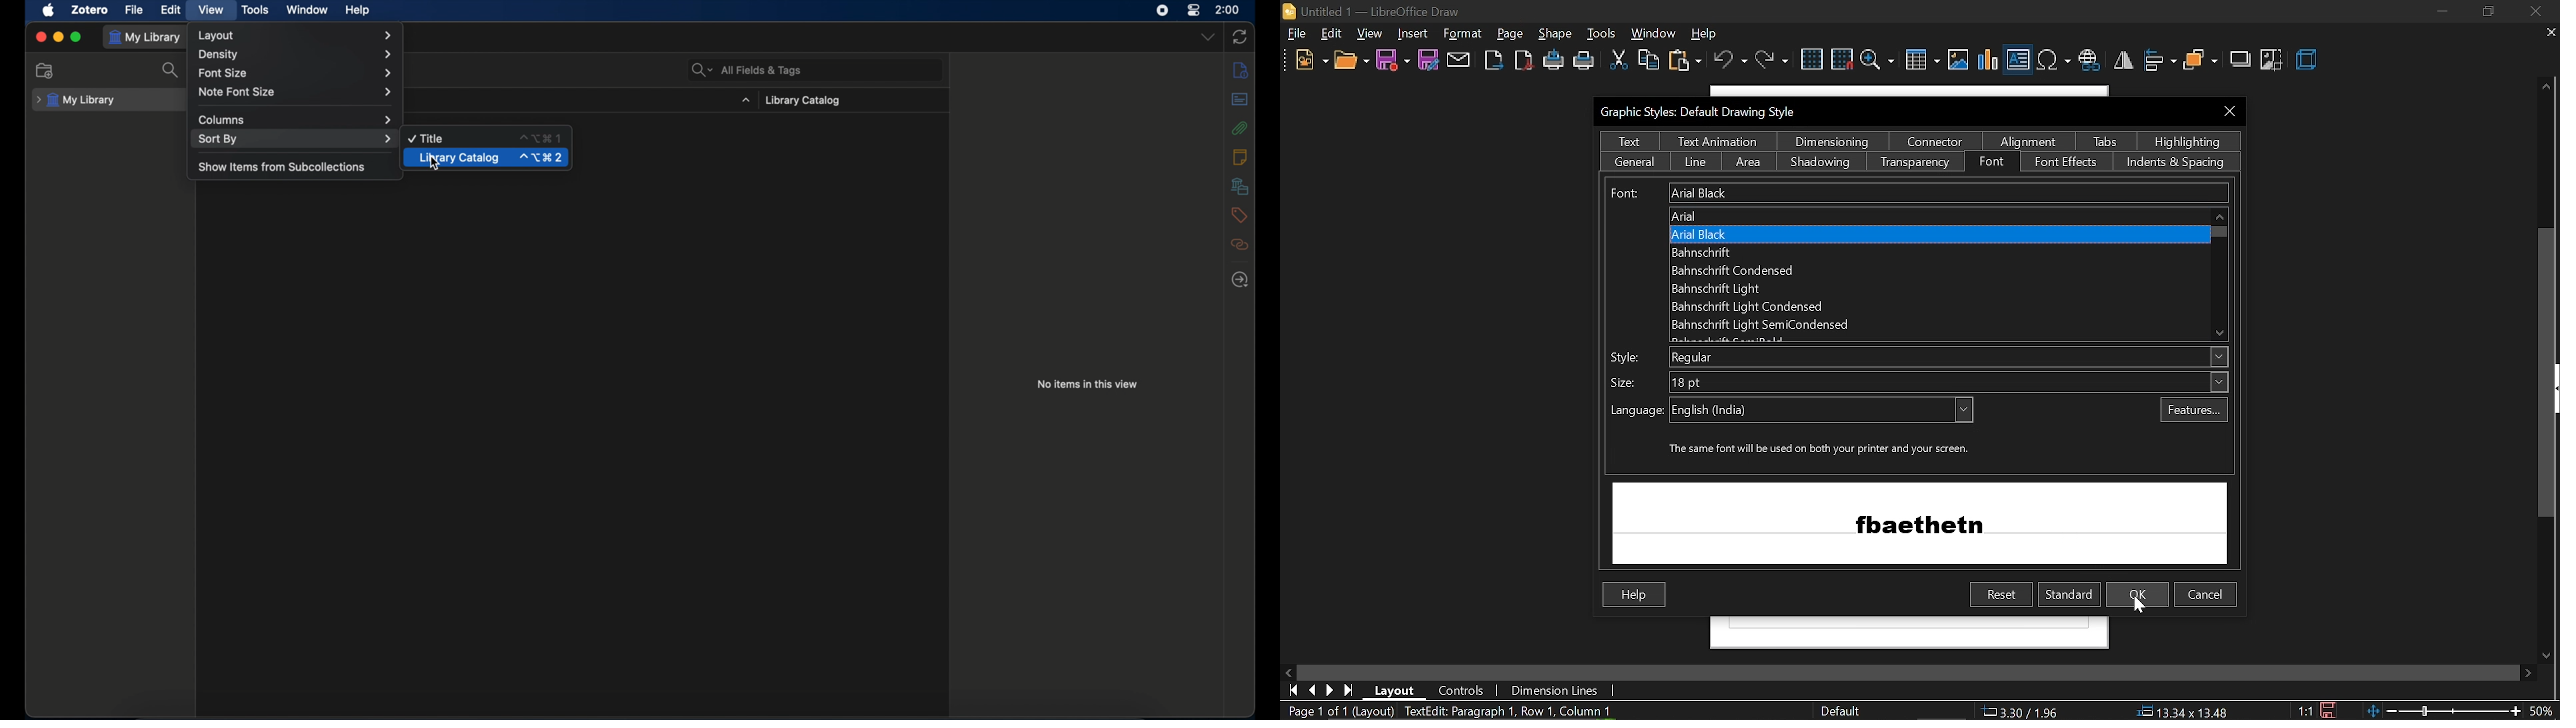 This screenshot has width=2576, height=728. What do you see at coordinates (1738, 233) in the screenshot?
I see `Arial Black` at bounding box center [1738, 233].